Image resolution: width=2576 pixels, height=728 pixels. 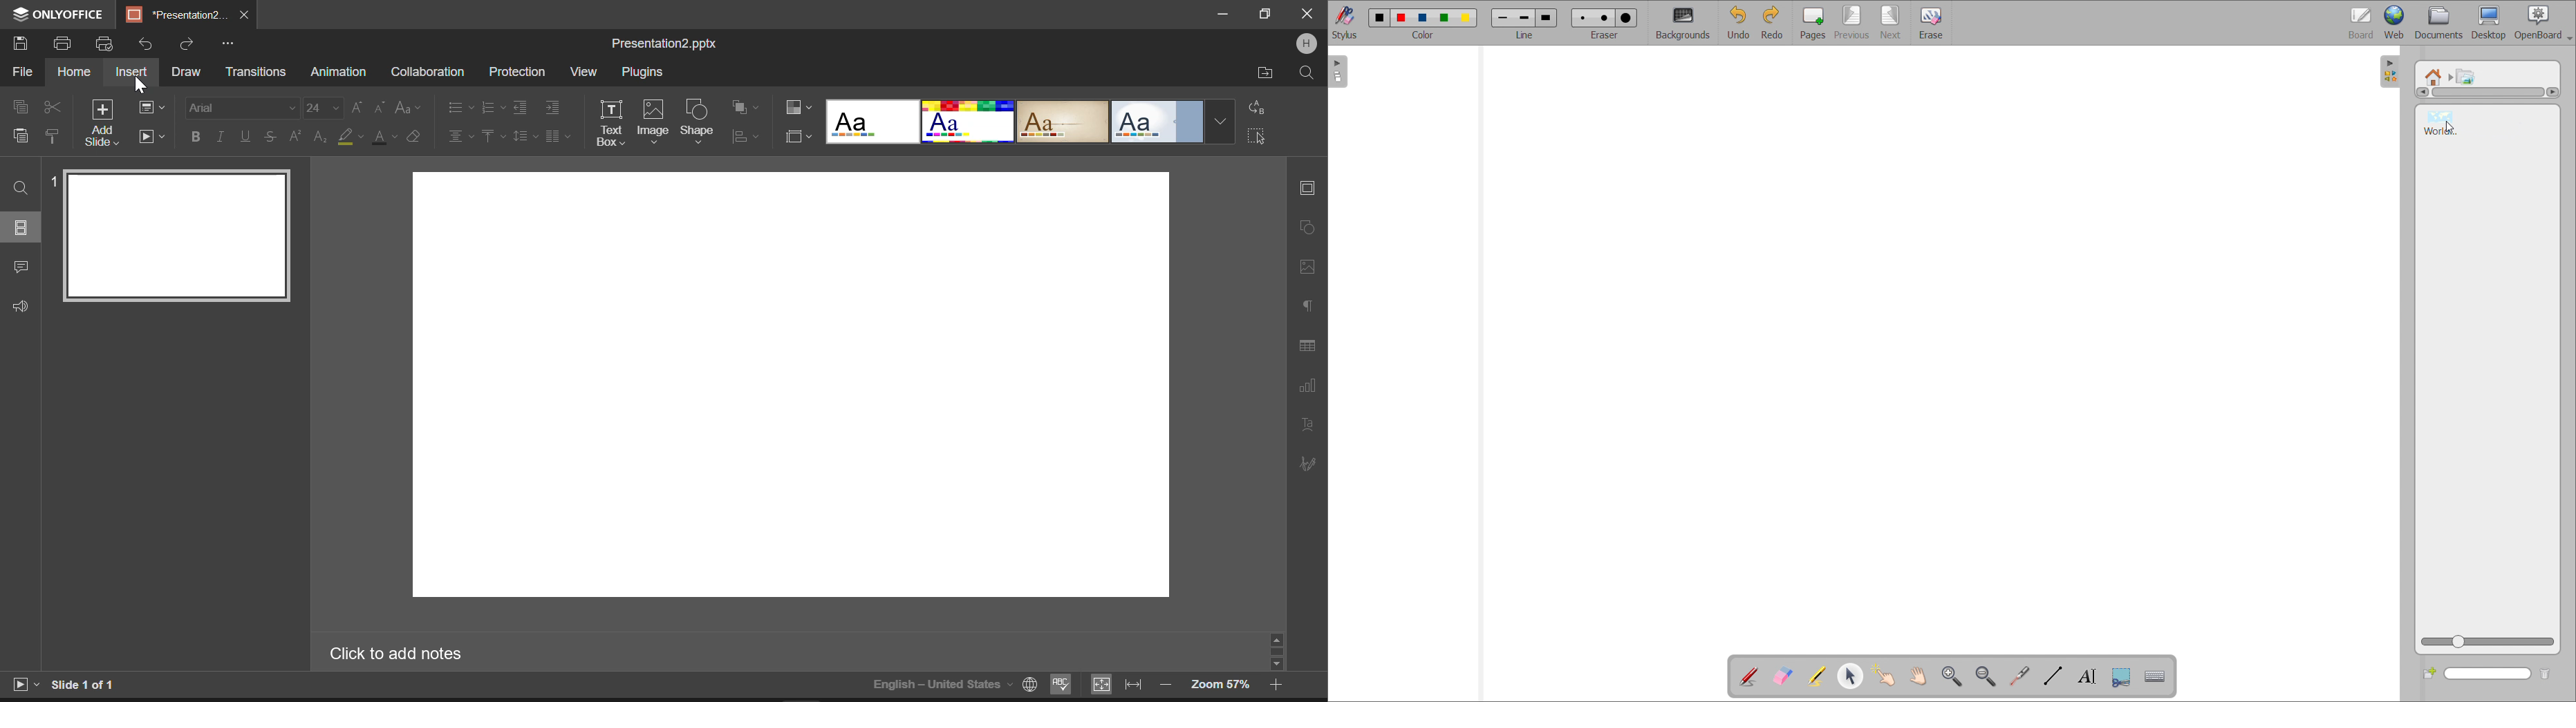 I want to click on redo, so click(x=1772, y=23).